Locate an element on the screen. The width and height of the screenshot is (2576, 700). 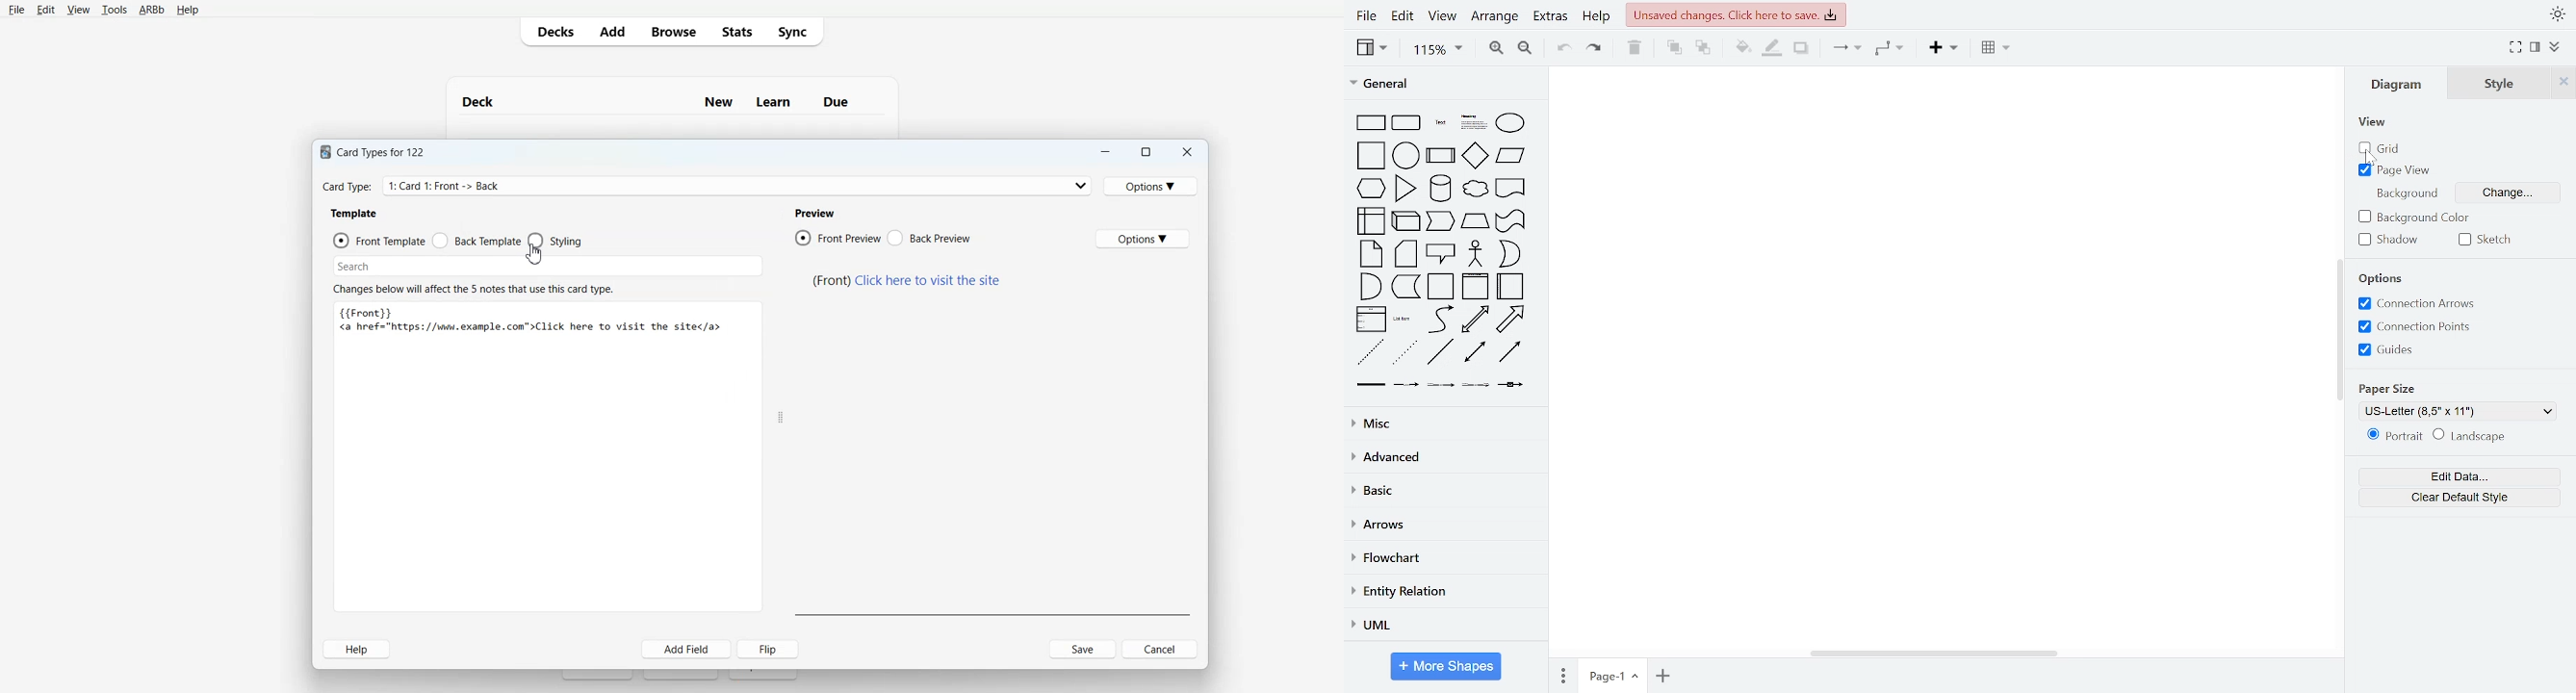
cube is located at coordinates (1405, 222).